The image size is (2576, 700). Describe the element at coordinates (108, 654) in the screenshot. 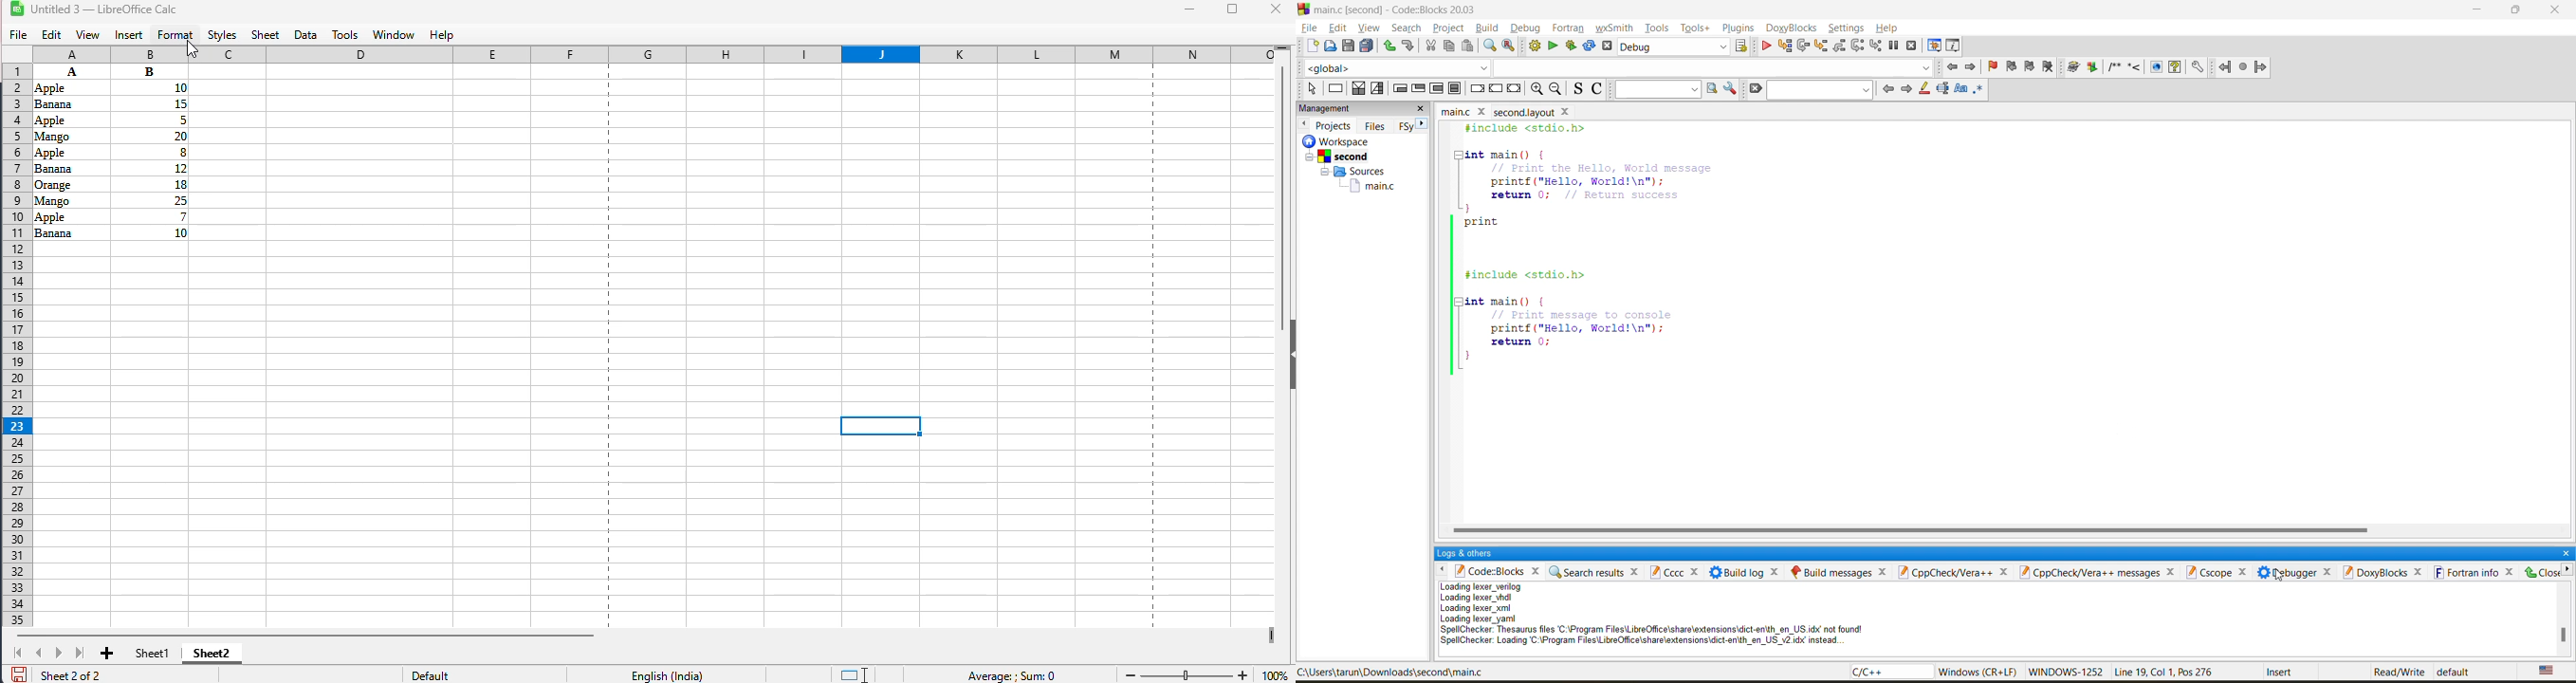

I see `add new sheet` at that location.